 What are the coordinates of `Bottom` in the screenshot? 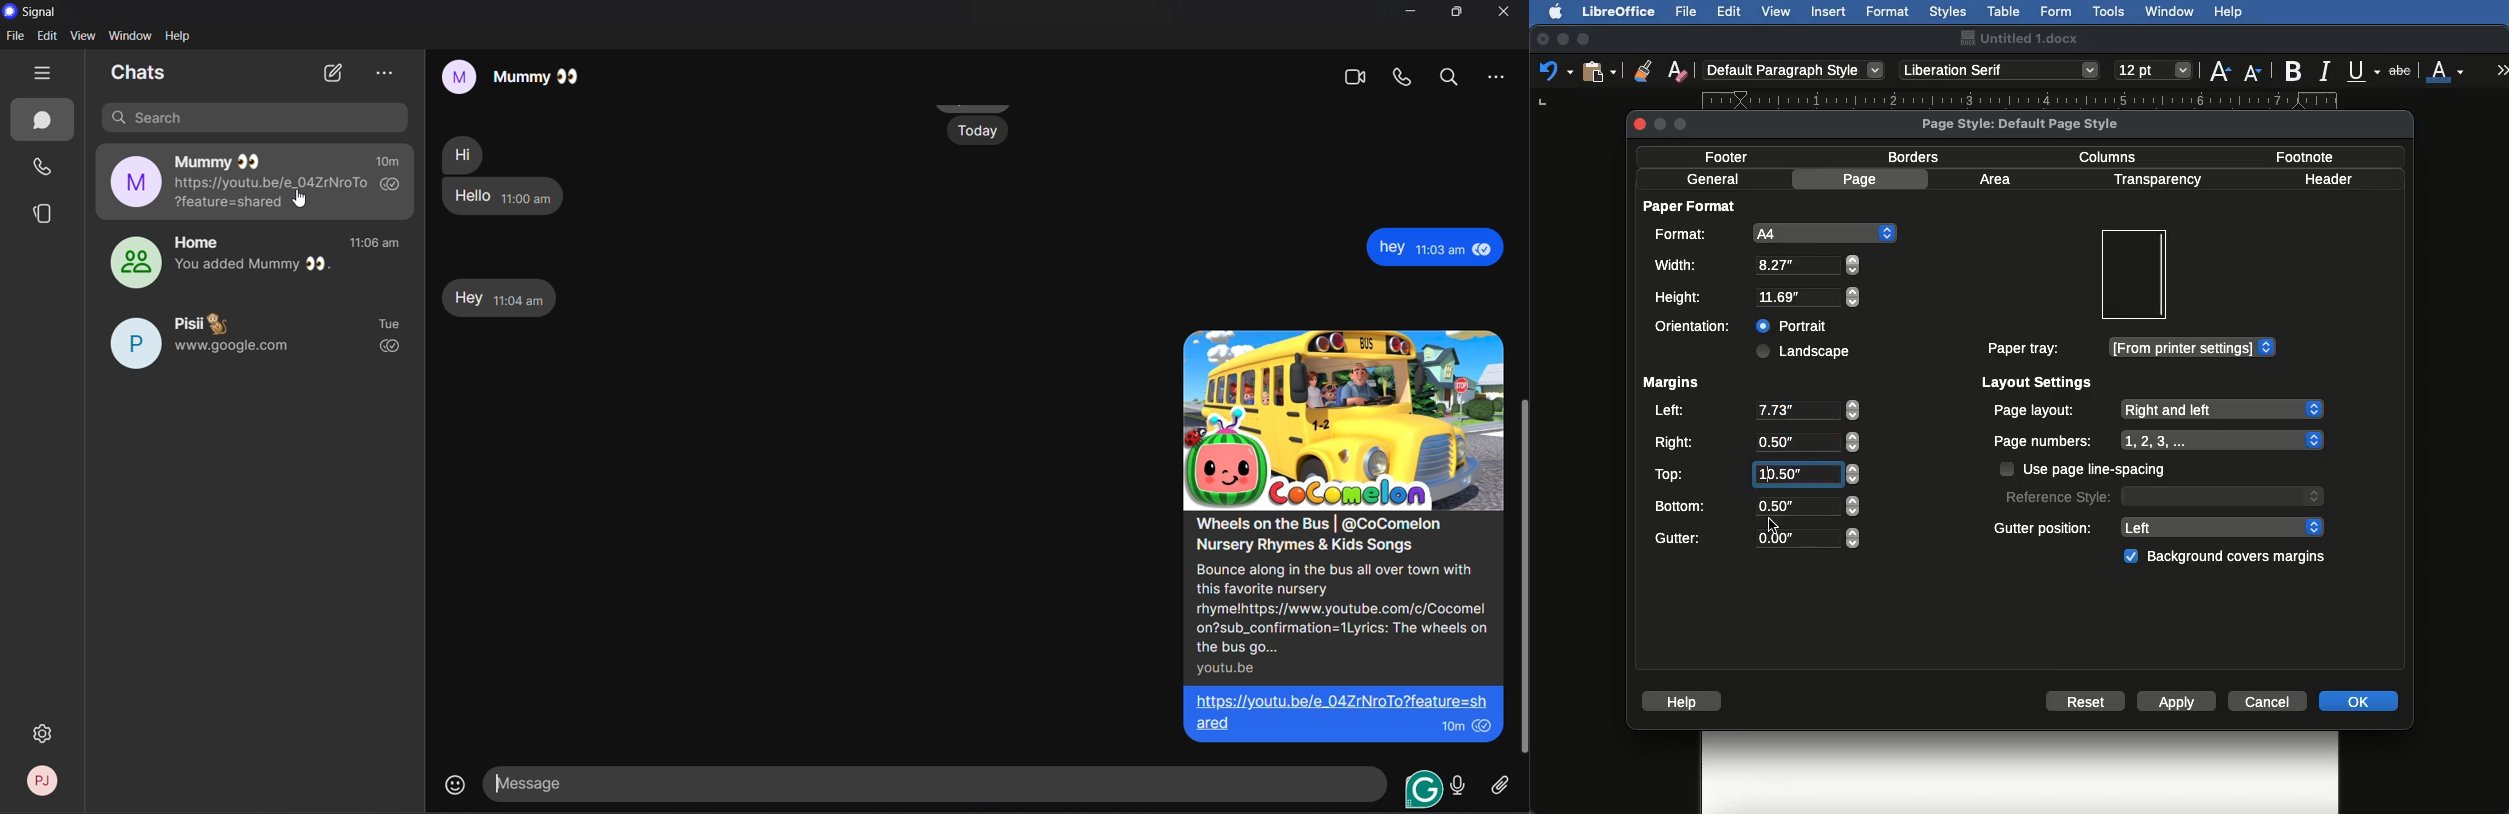 It's located at (1756, 504).